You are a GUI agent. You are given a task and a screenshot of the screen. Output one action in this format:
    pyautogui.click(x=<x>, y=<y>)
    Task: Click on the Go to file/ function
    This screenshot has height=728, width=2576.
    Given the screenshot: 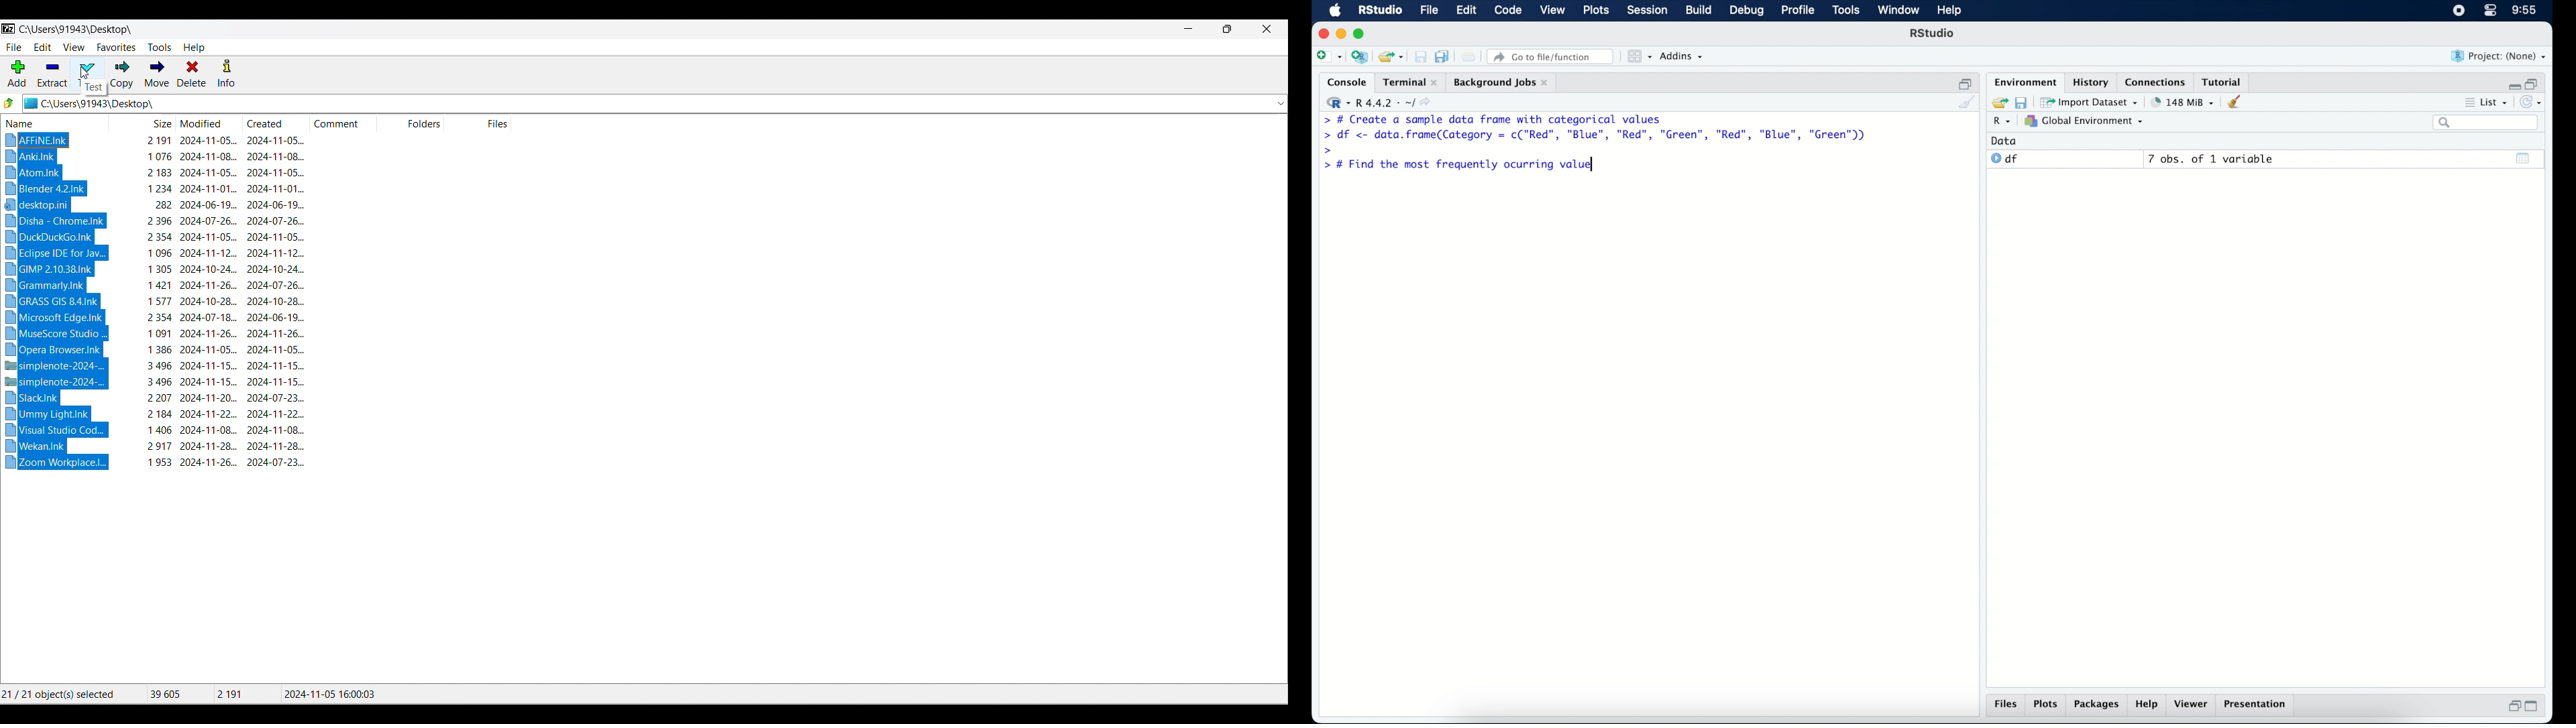 What is the action you would take?
    pyautogui.click(x=1553, y=56)
    